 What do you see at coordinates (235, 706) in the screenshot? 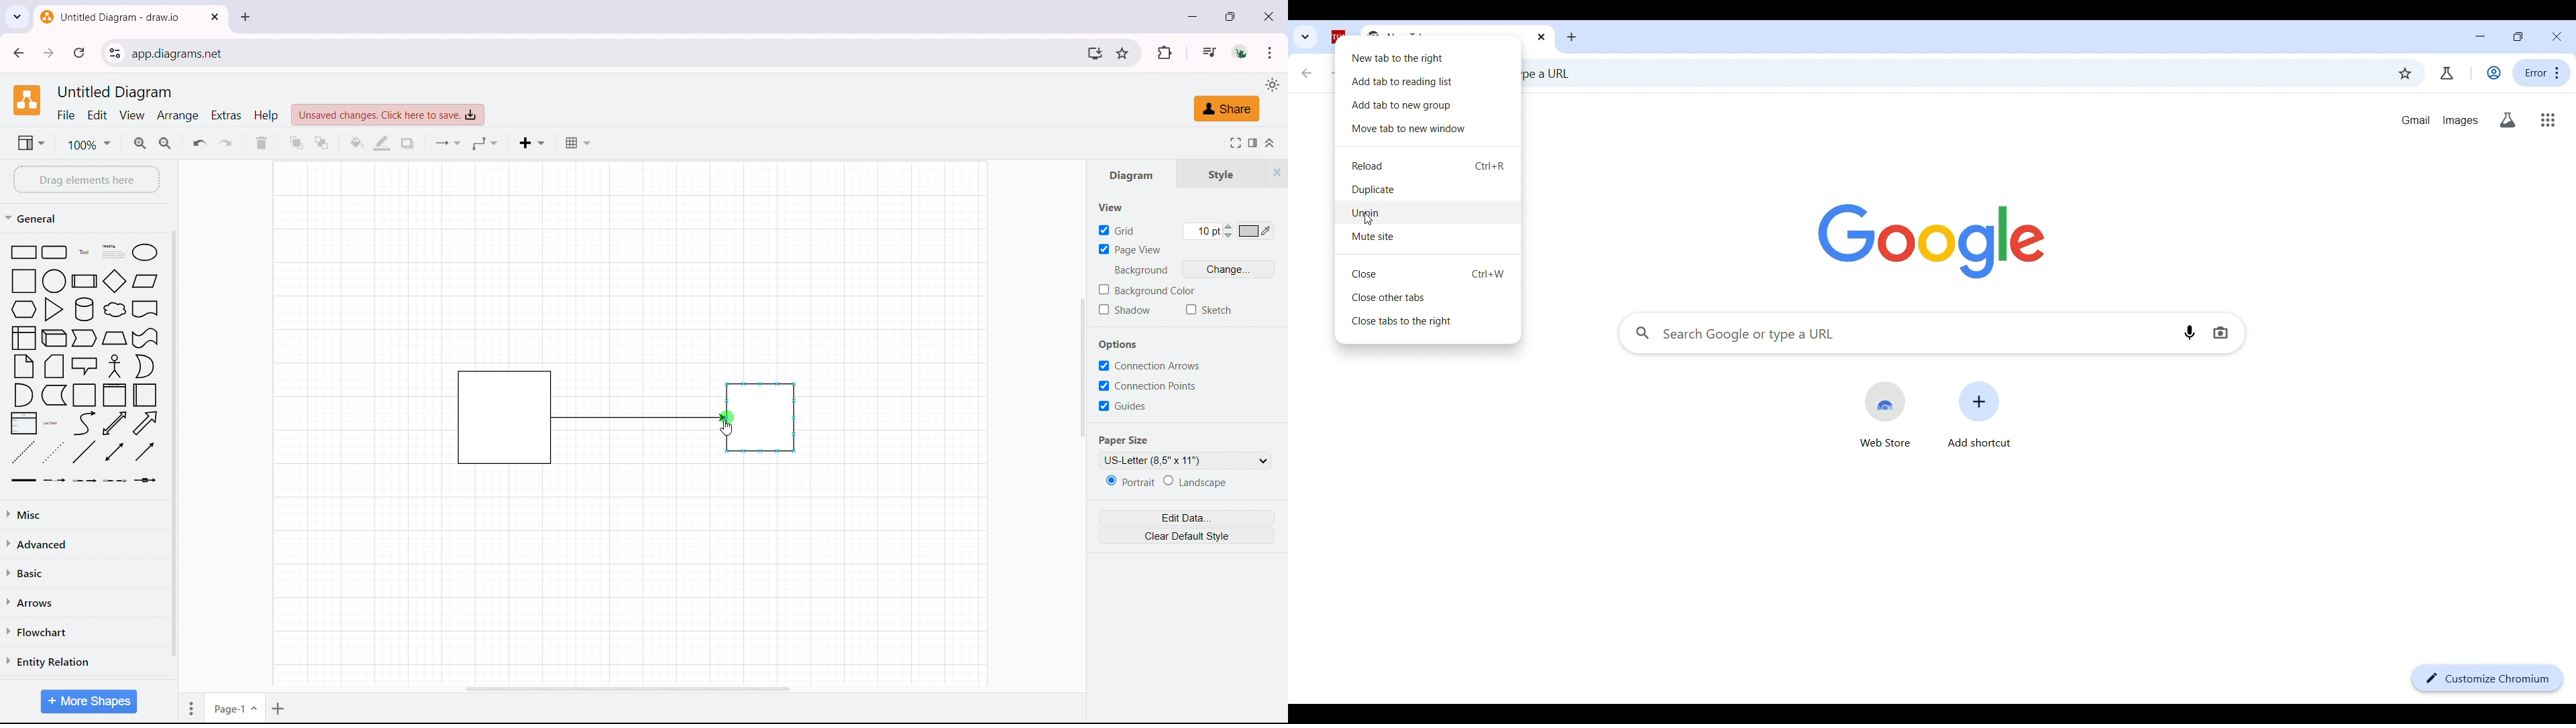
I see `current page` at bounding box center [235, 706].